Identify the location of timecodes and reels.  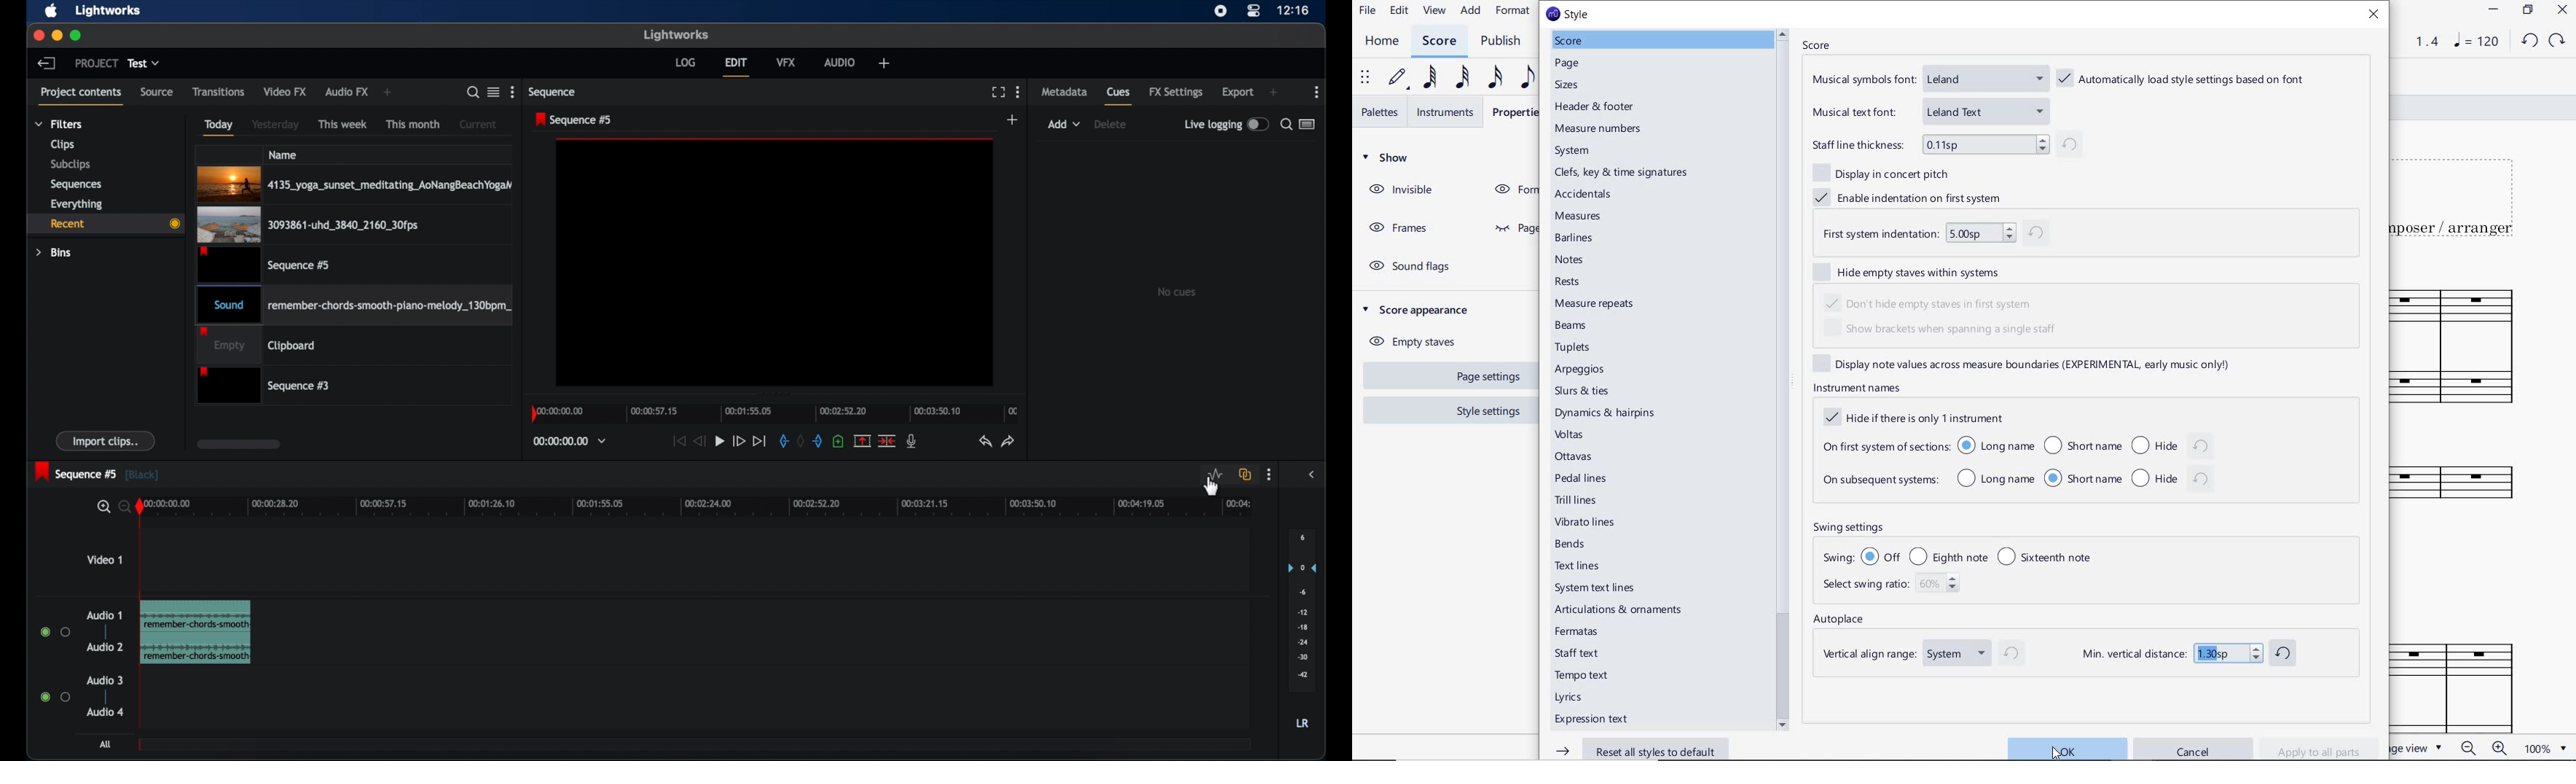
(569, 441).